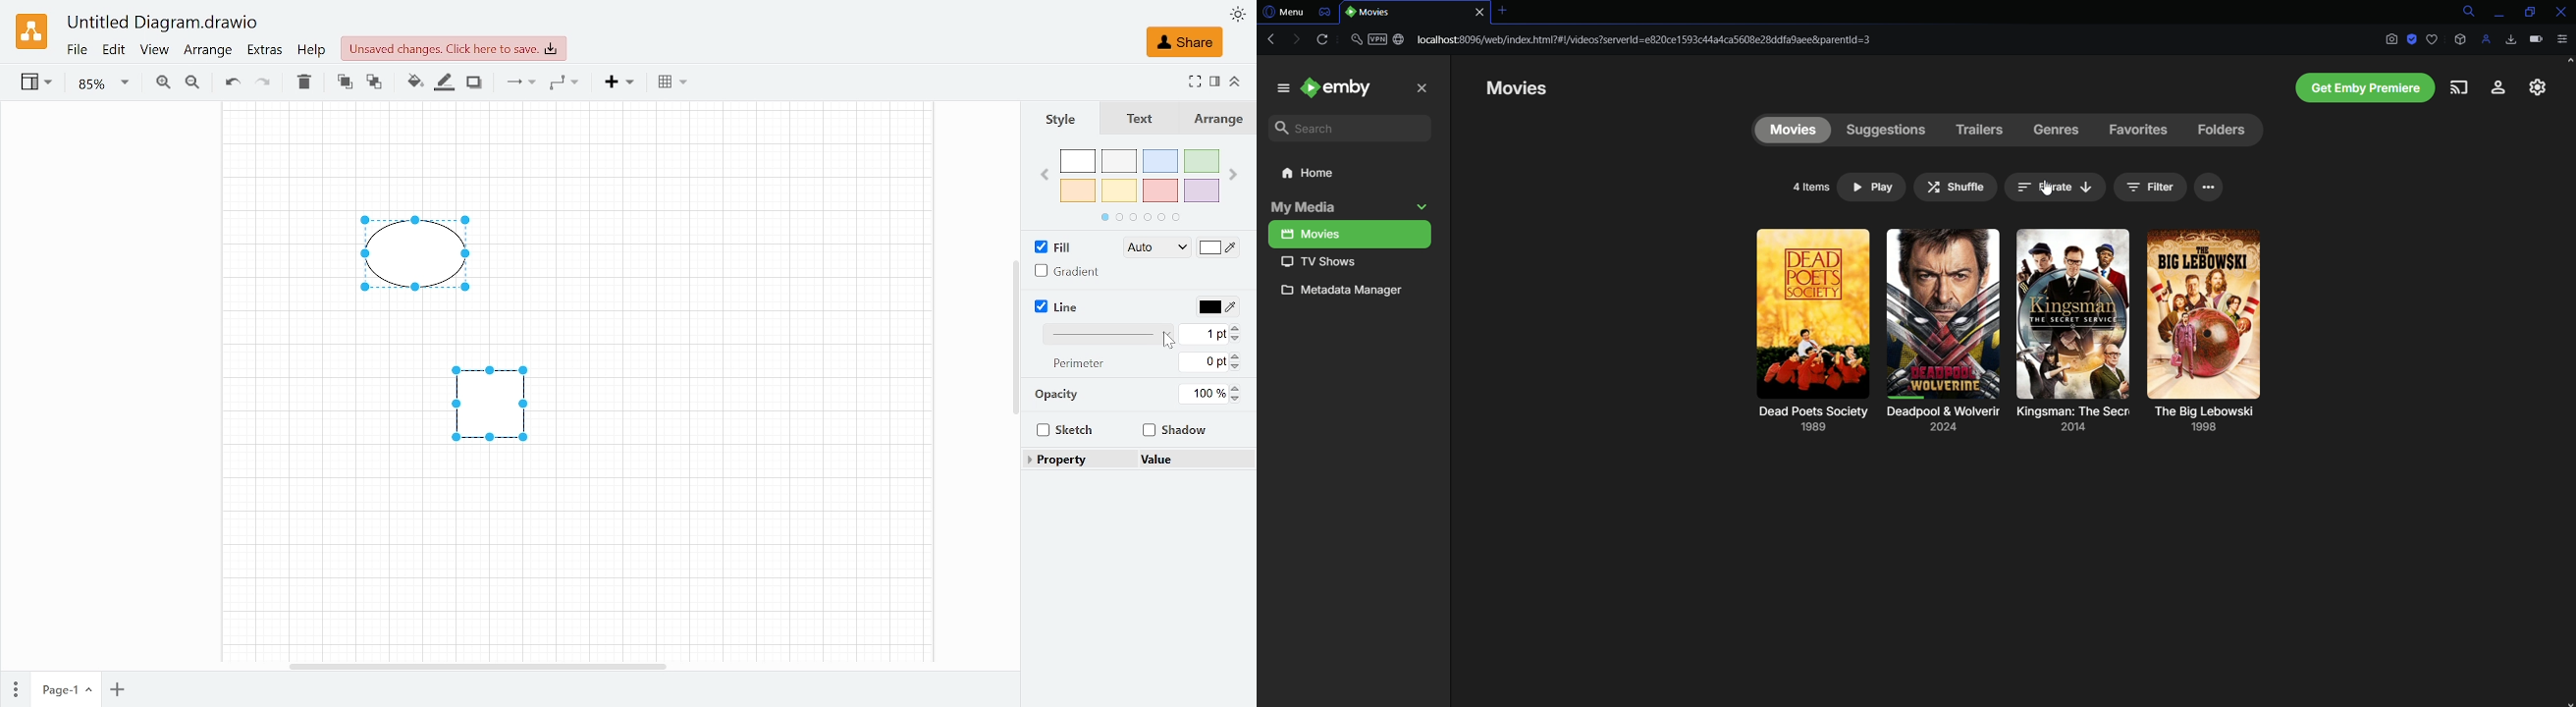  I want to click on Filter, so click(2152, 187).